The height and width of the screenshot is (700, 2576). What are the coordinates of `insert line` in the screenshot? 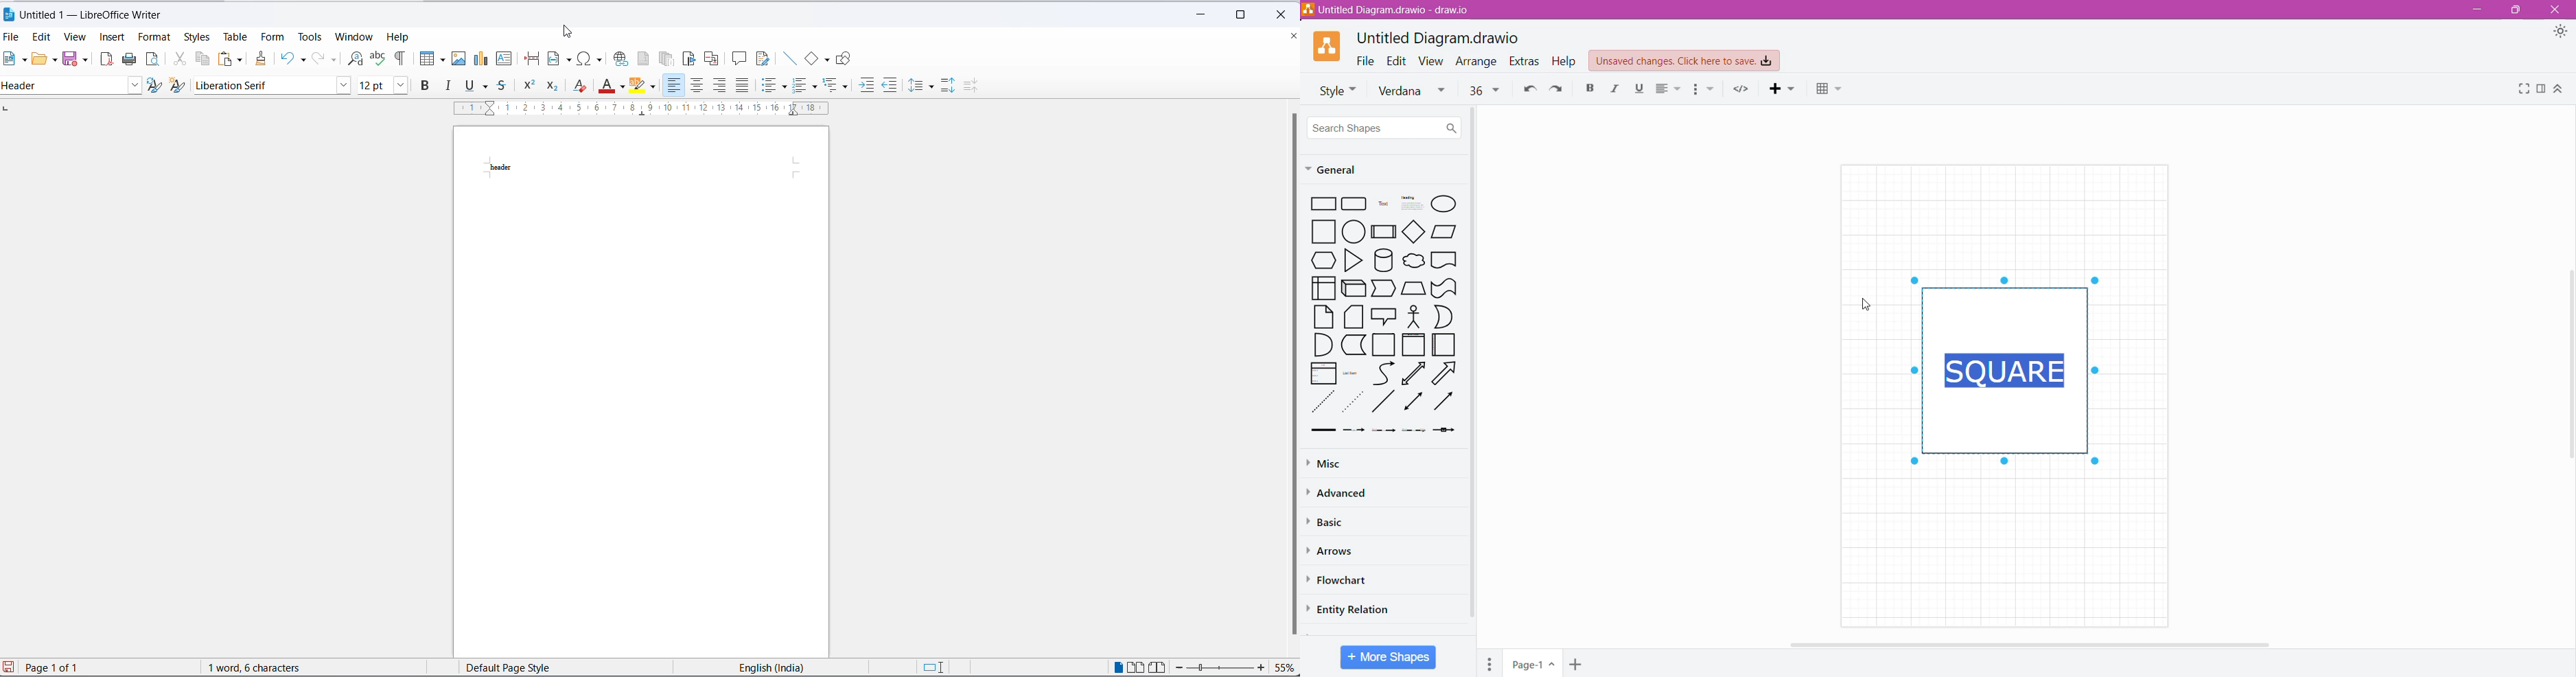 It's located at (789, 59).